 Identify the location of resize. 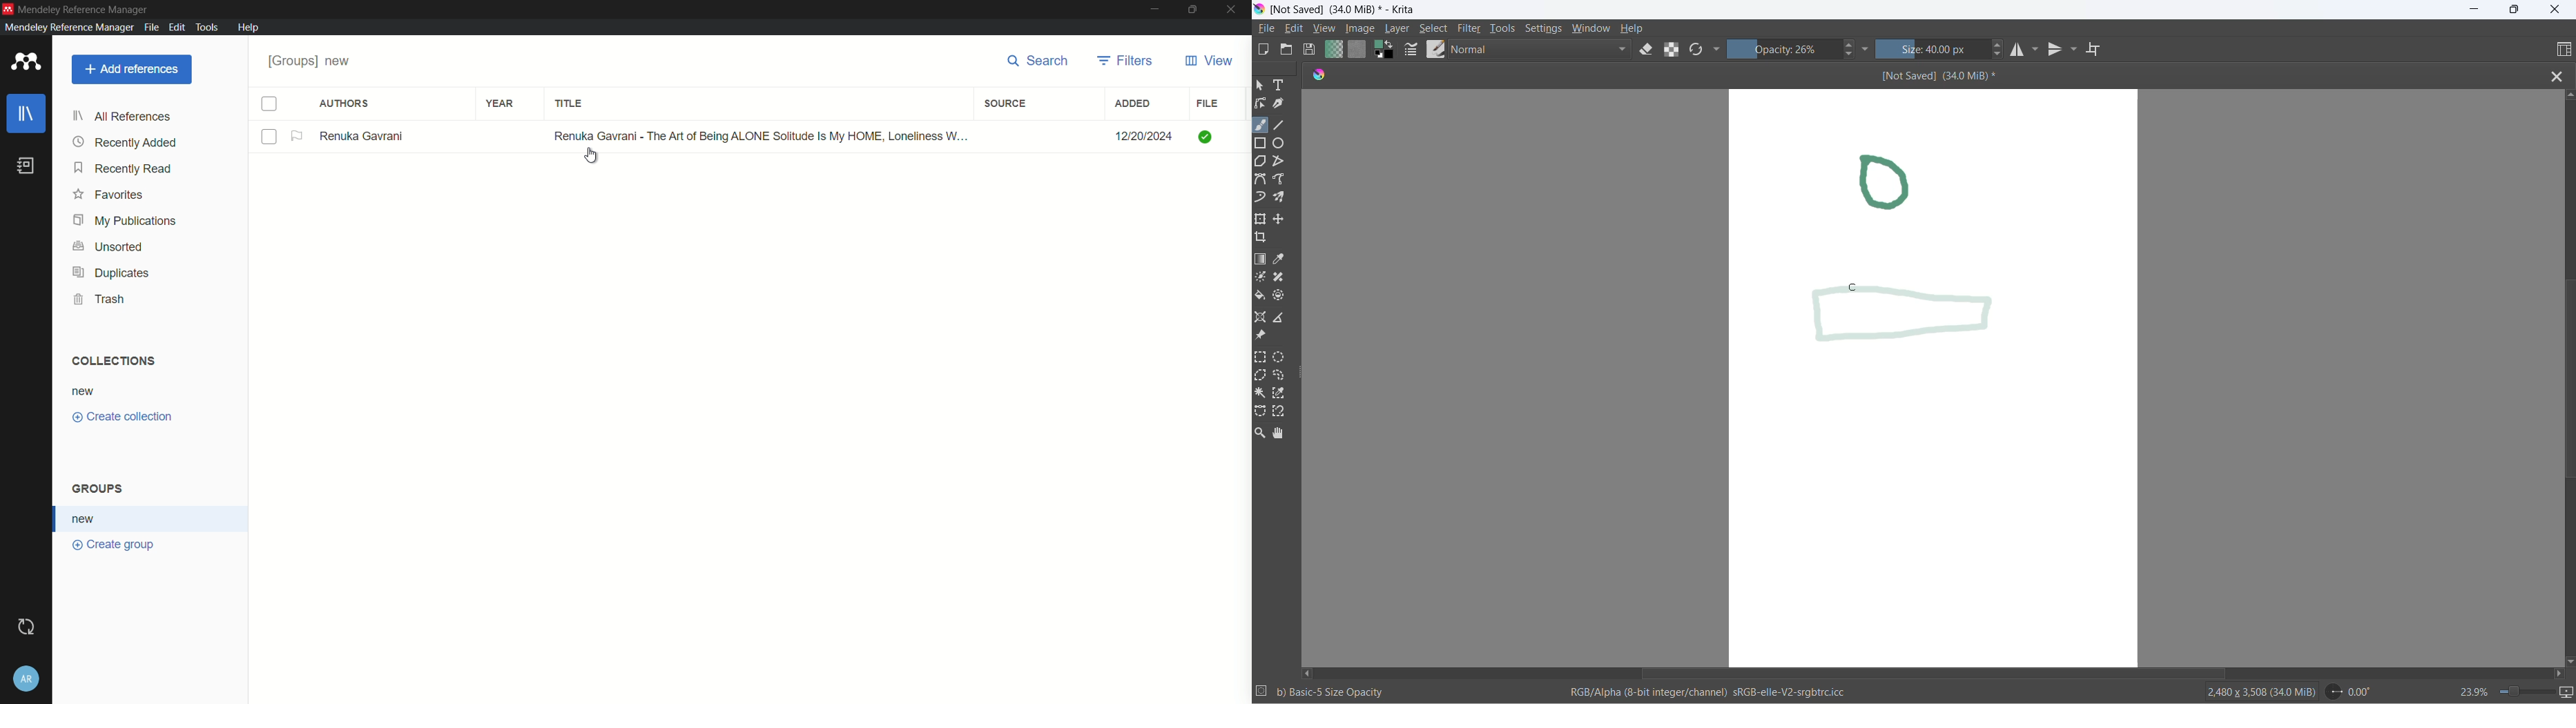
(1302, 371).